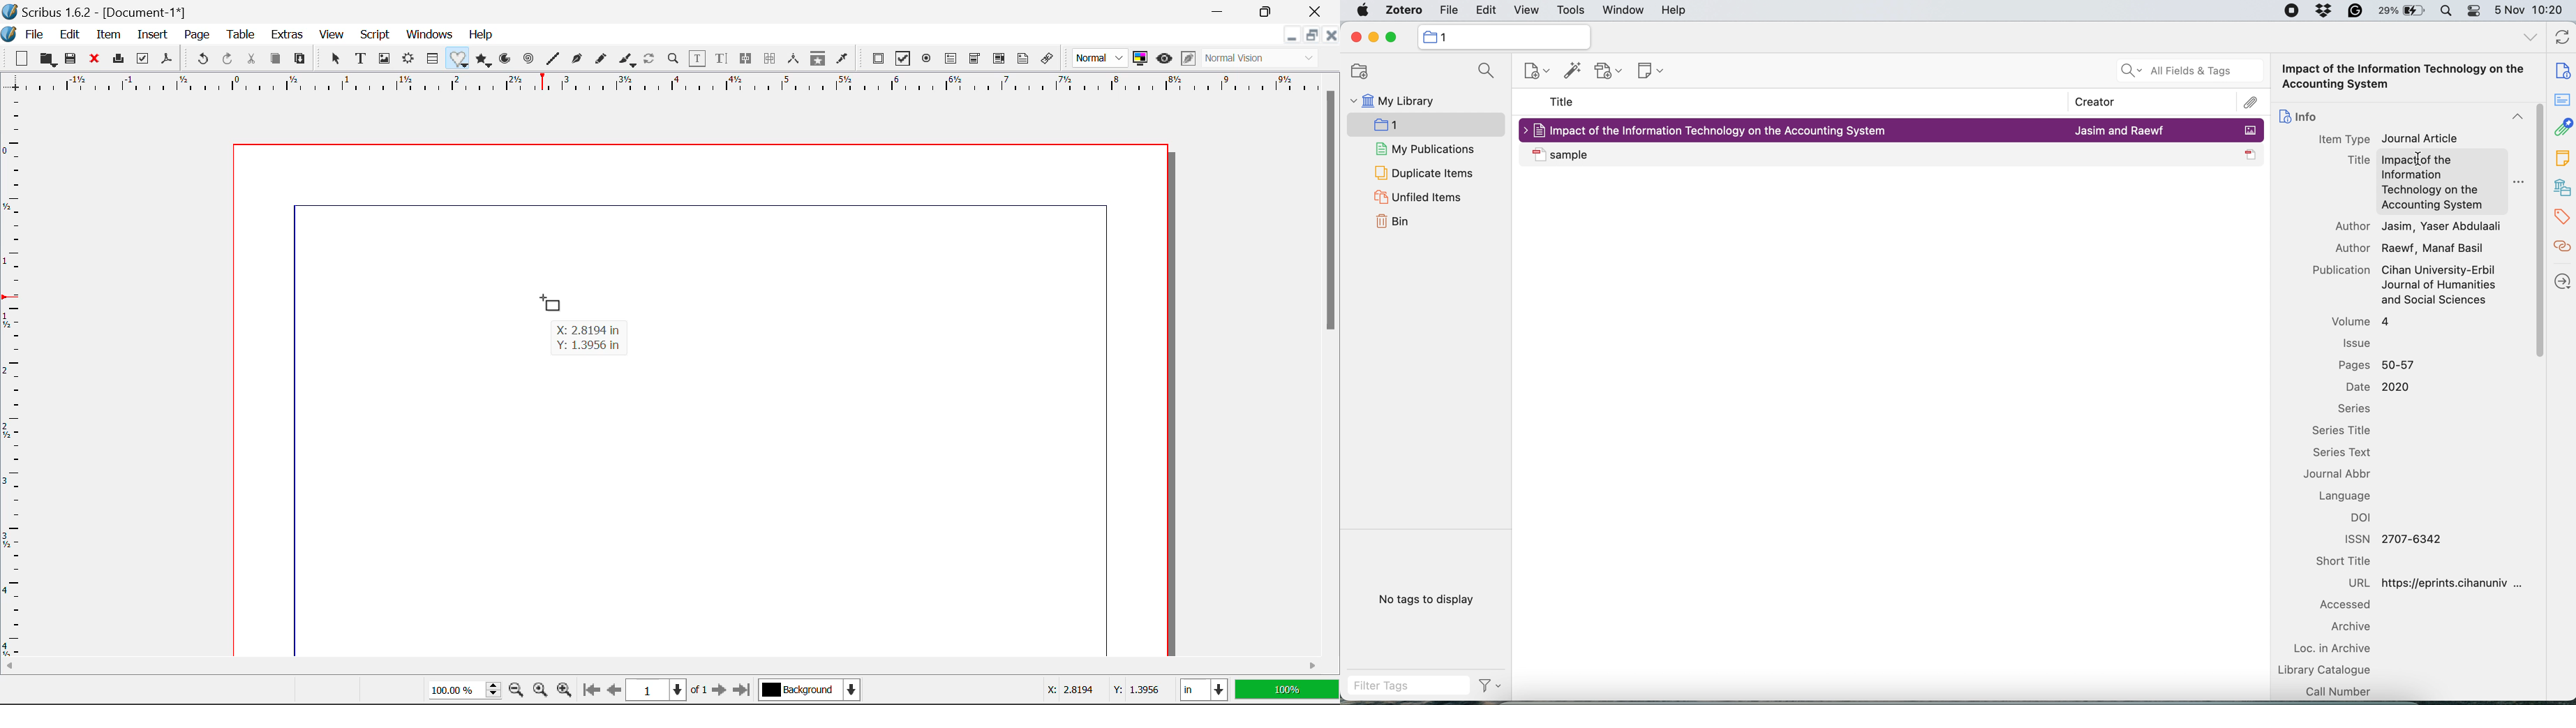 This screenshot has height=728, width=2576. I want to click on issue, so click(2357, 343).